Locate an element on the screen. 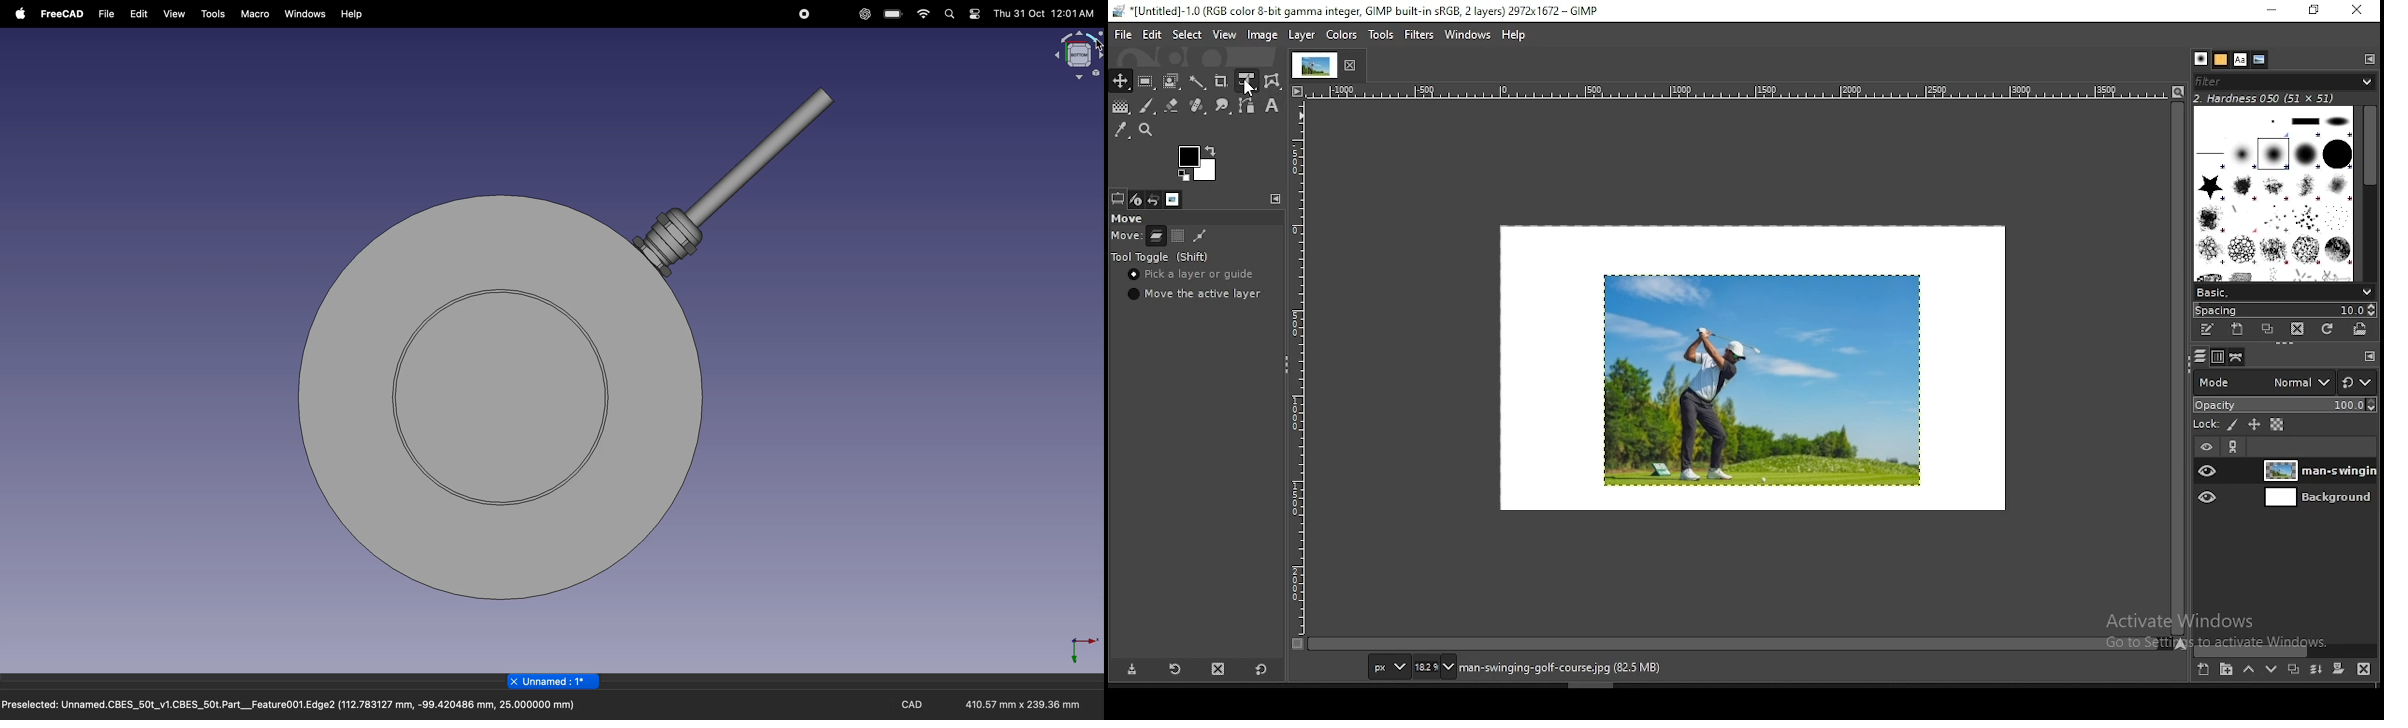 The width and height of the screenshot is (2408, 728). battery is located at coordinates (894, 14).